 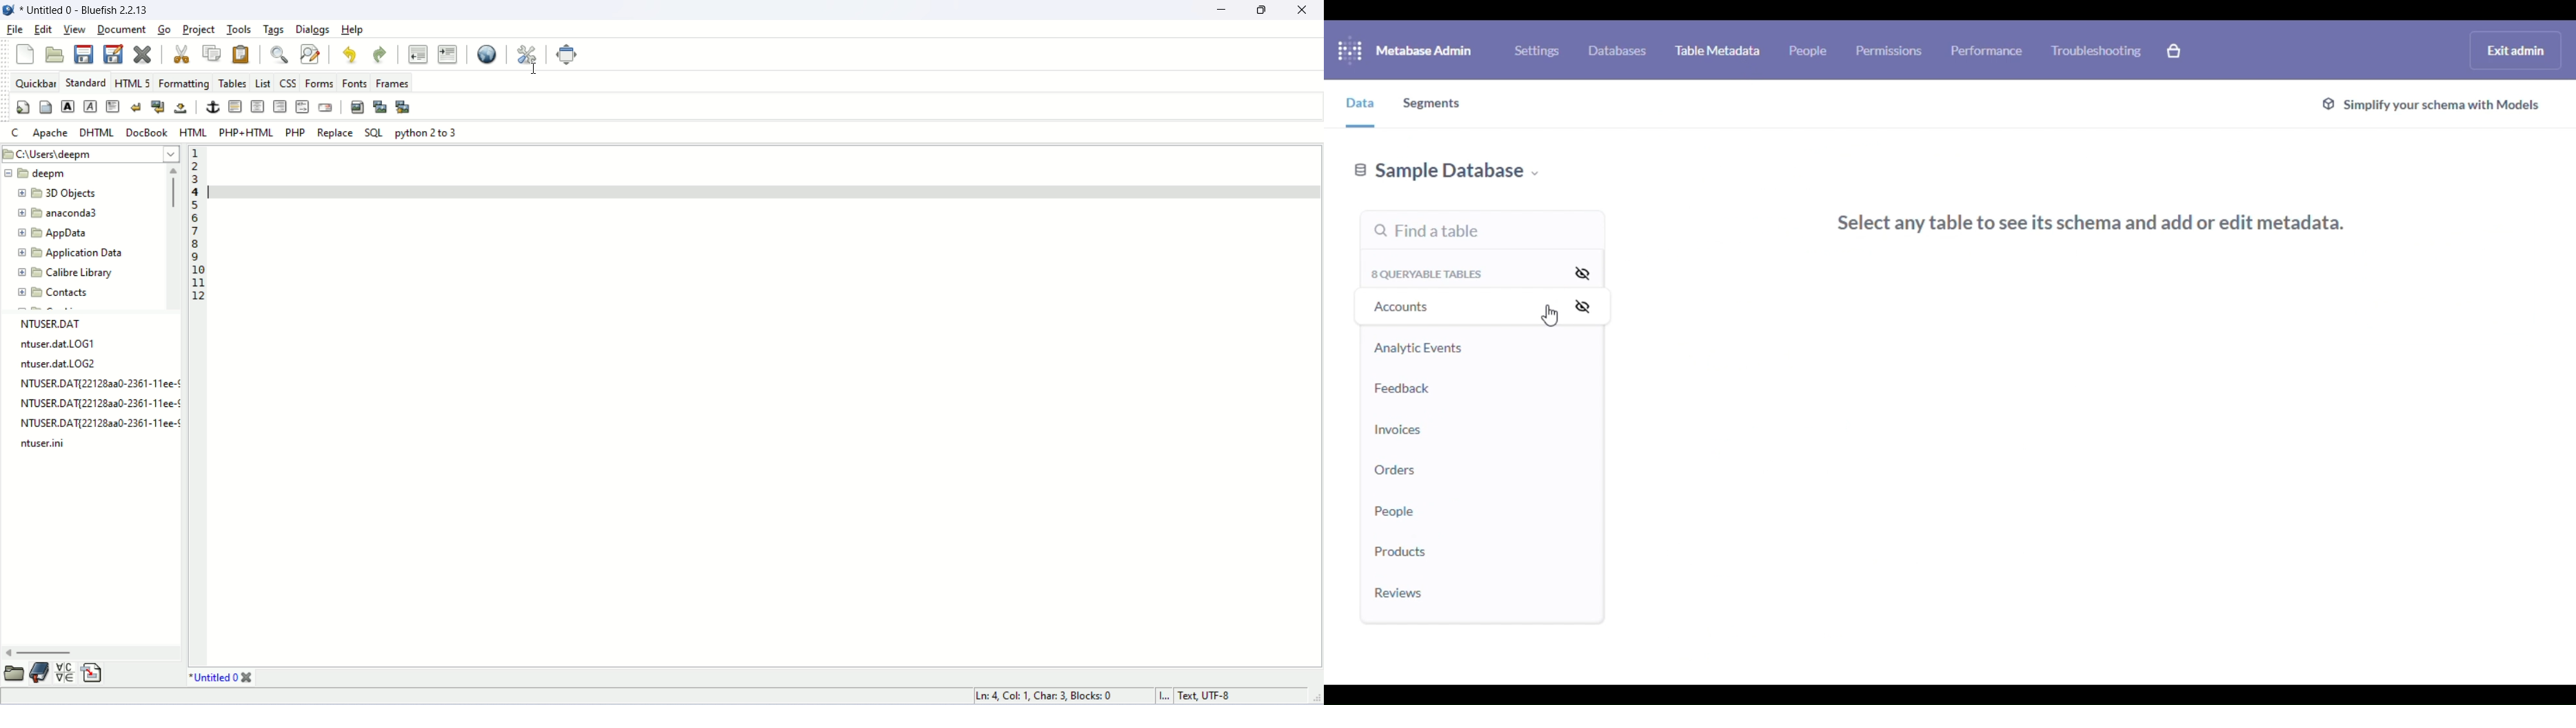 I want to click on insert thumbnail, so click(x=379, y=108).